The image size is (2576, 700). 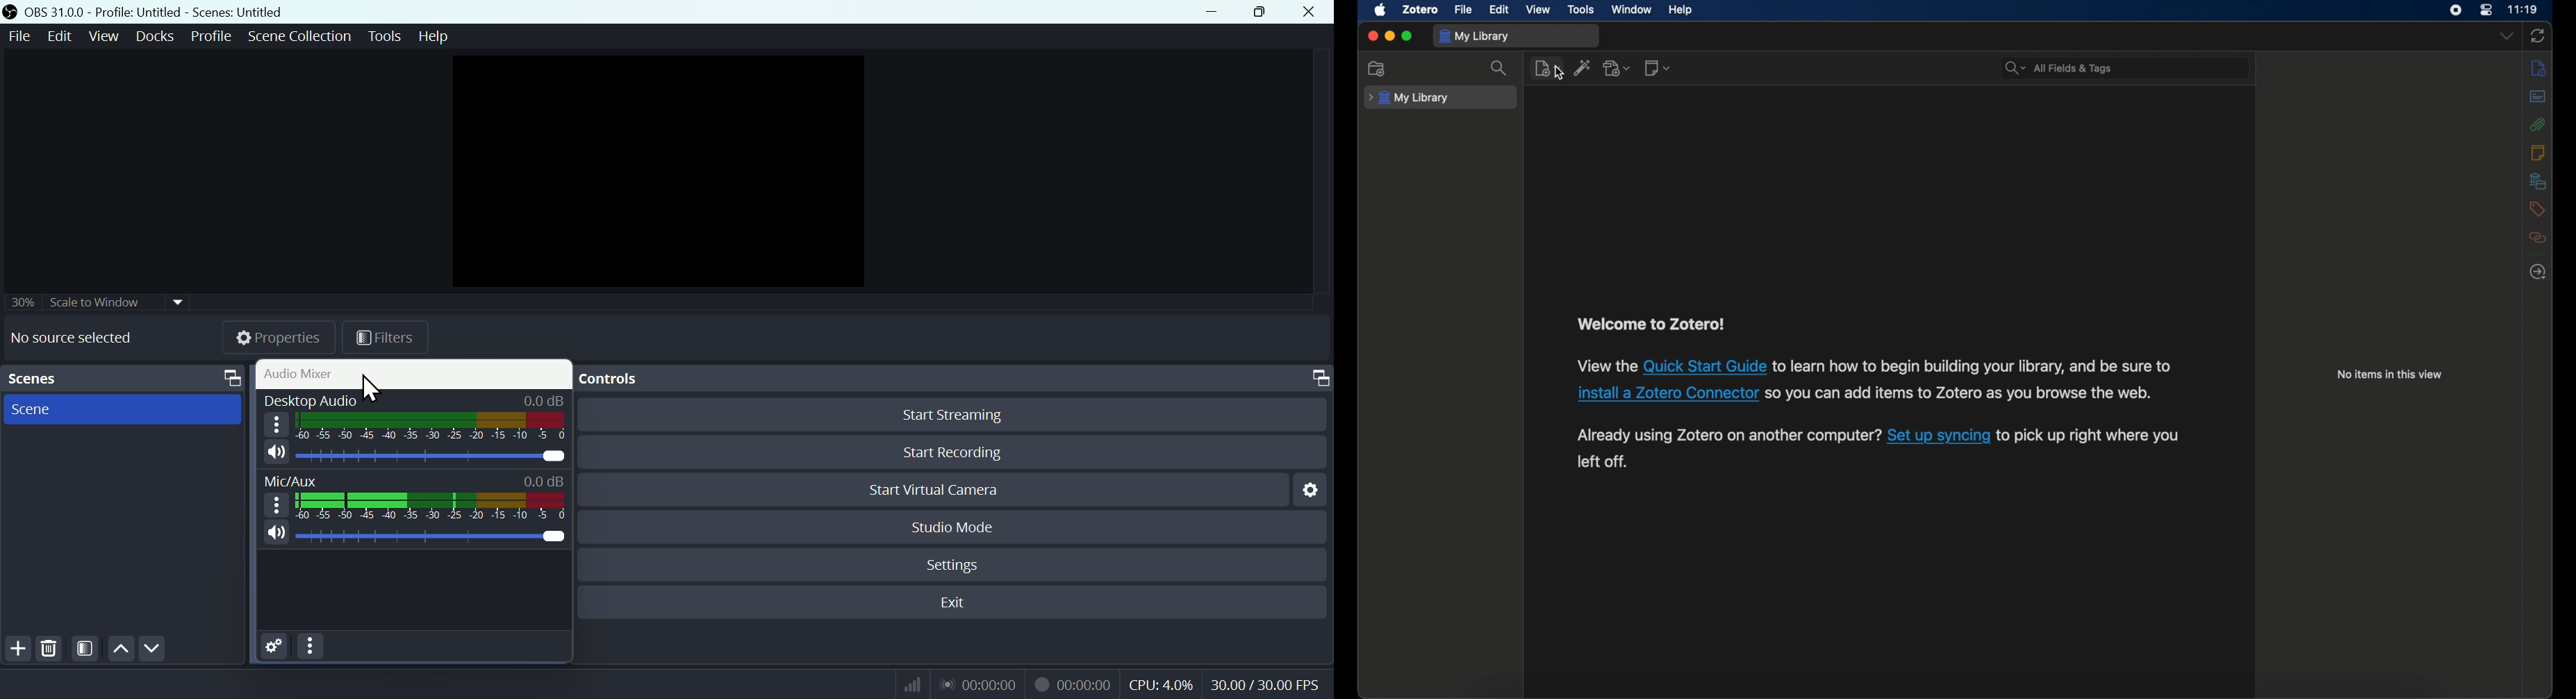 What do you see at coordinates (292, 480) in the screenshot?
I see `Mic/Aux` at bounding box center [292, 480].